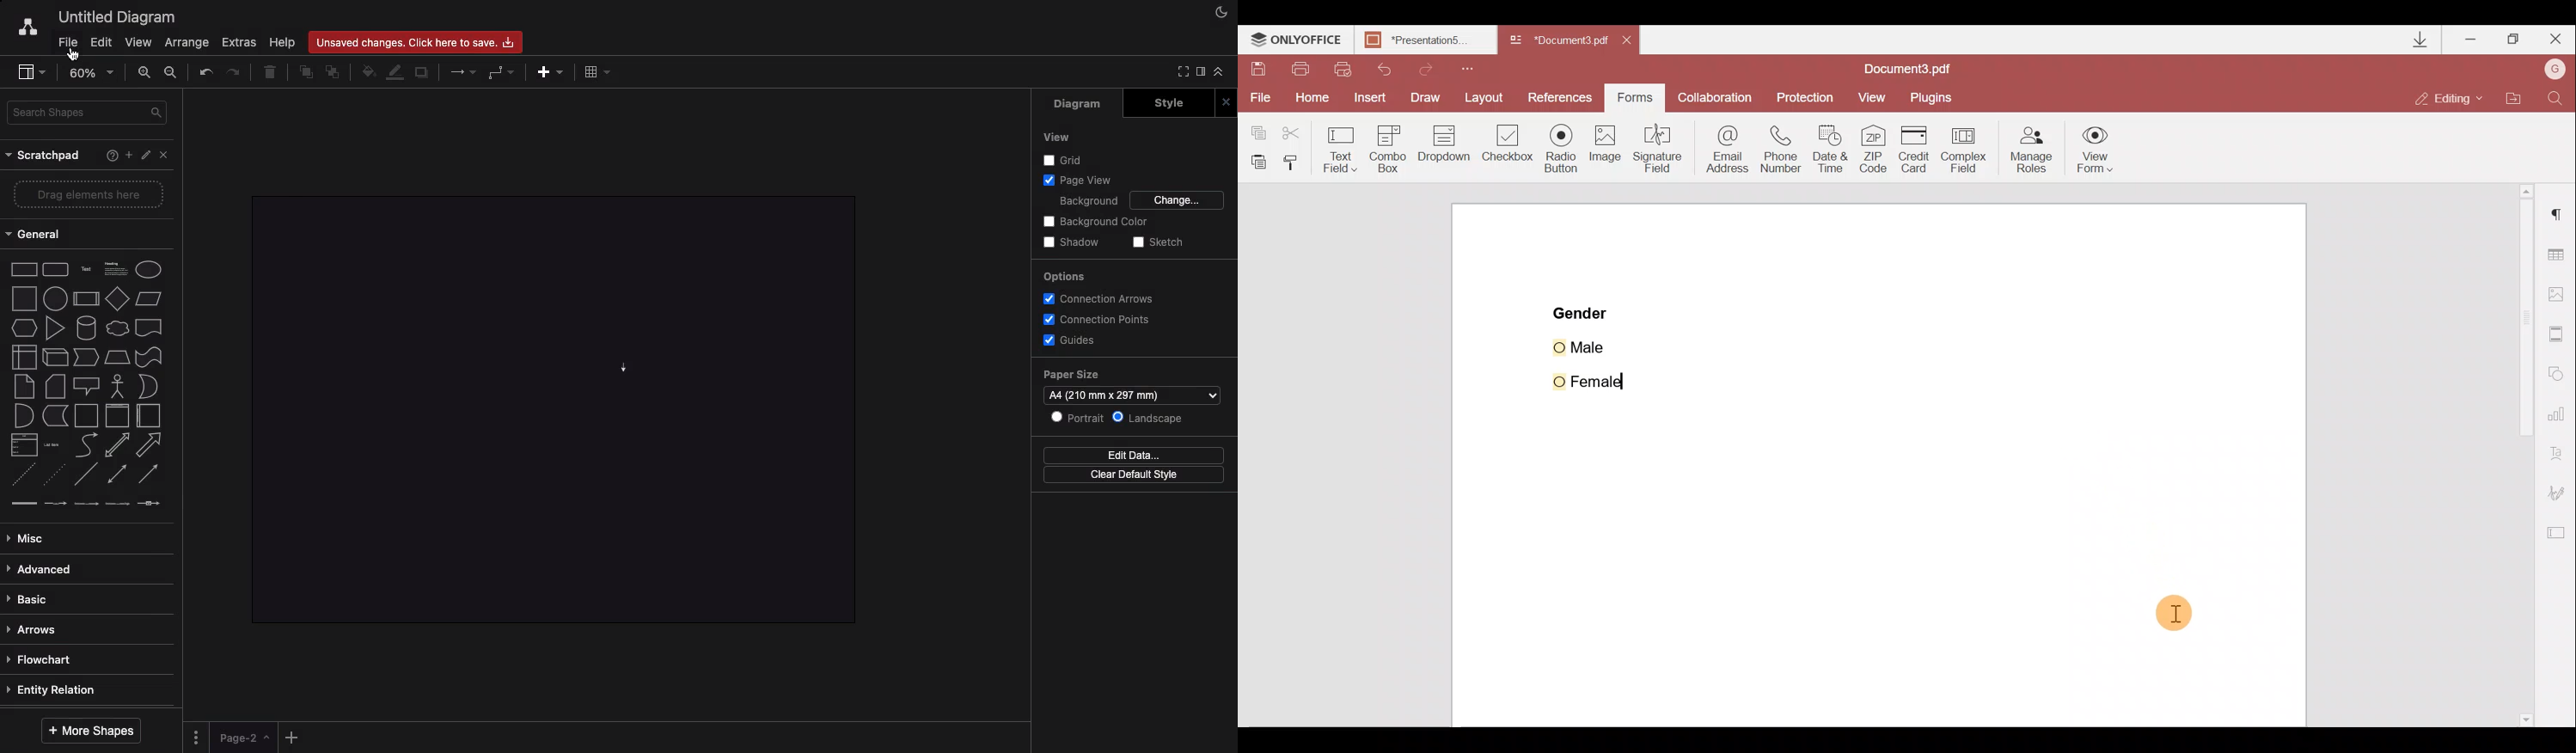  Describe the element at coordinates (129, 153) in the screenshot. I see `Add` at that location.